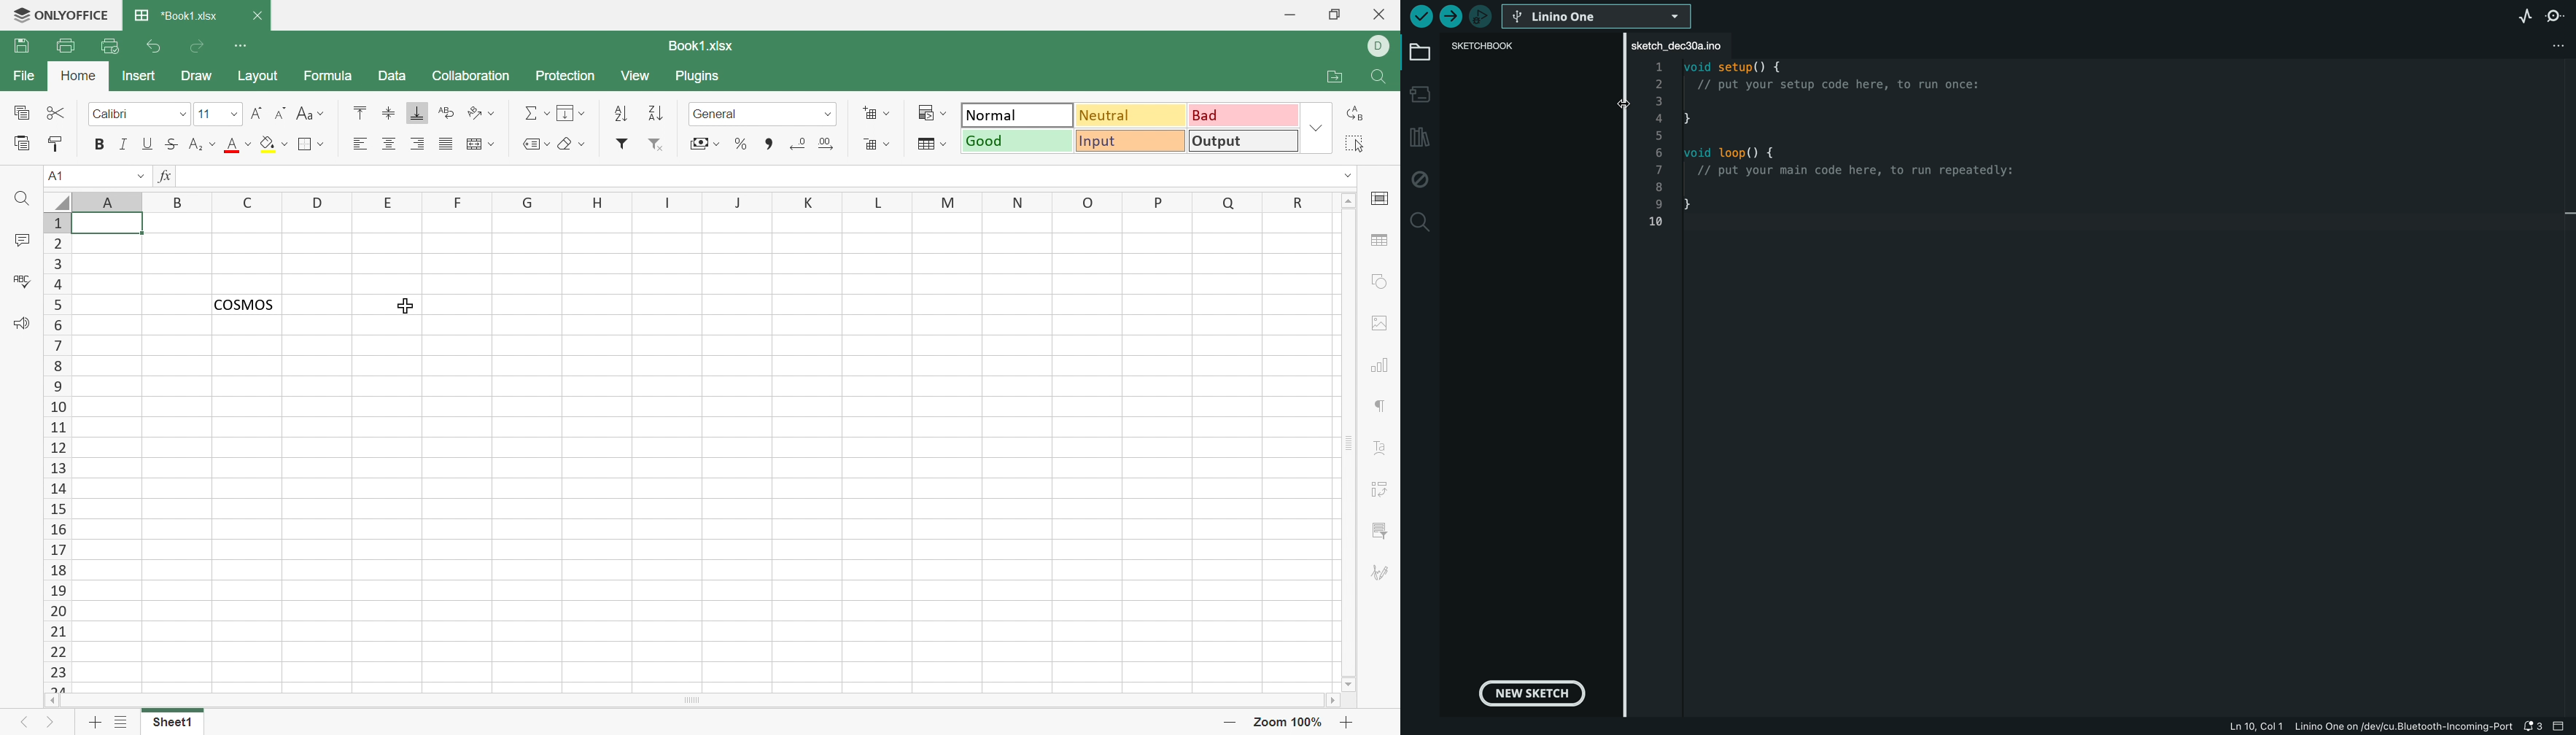  Describe the element at coordinates (621, 115) in the screenshot. I see `Sort ascending` at that location.